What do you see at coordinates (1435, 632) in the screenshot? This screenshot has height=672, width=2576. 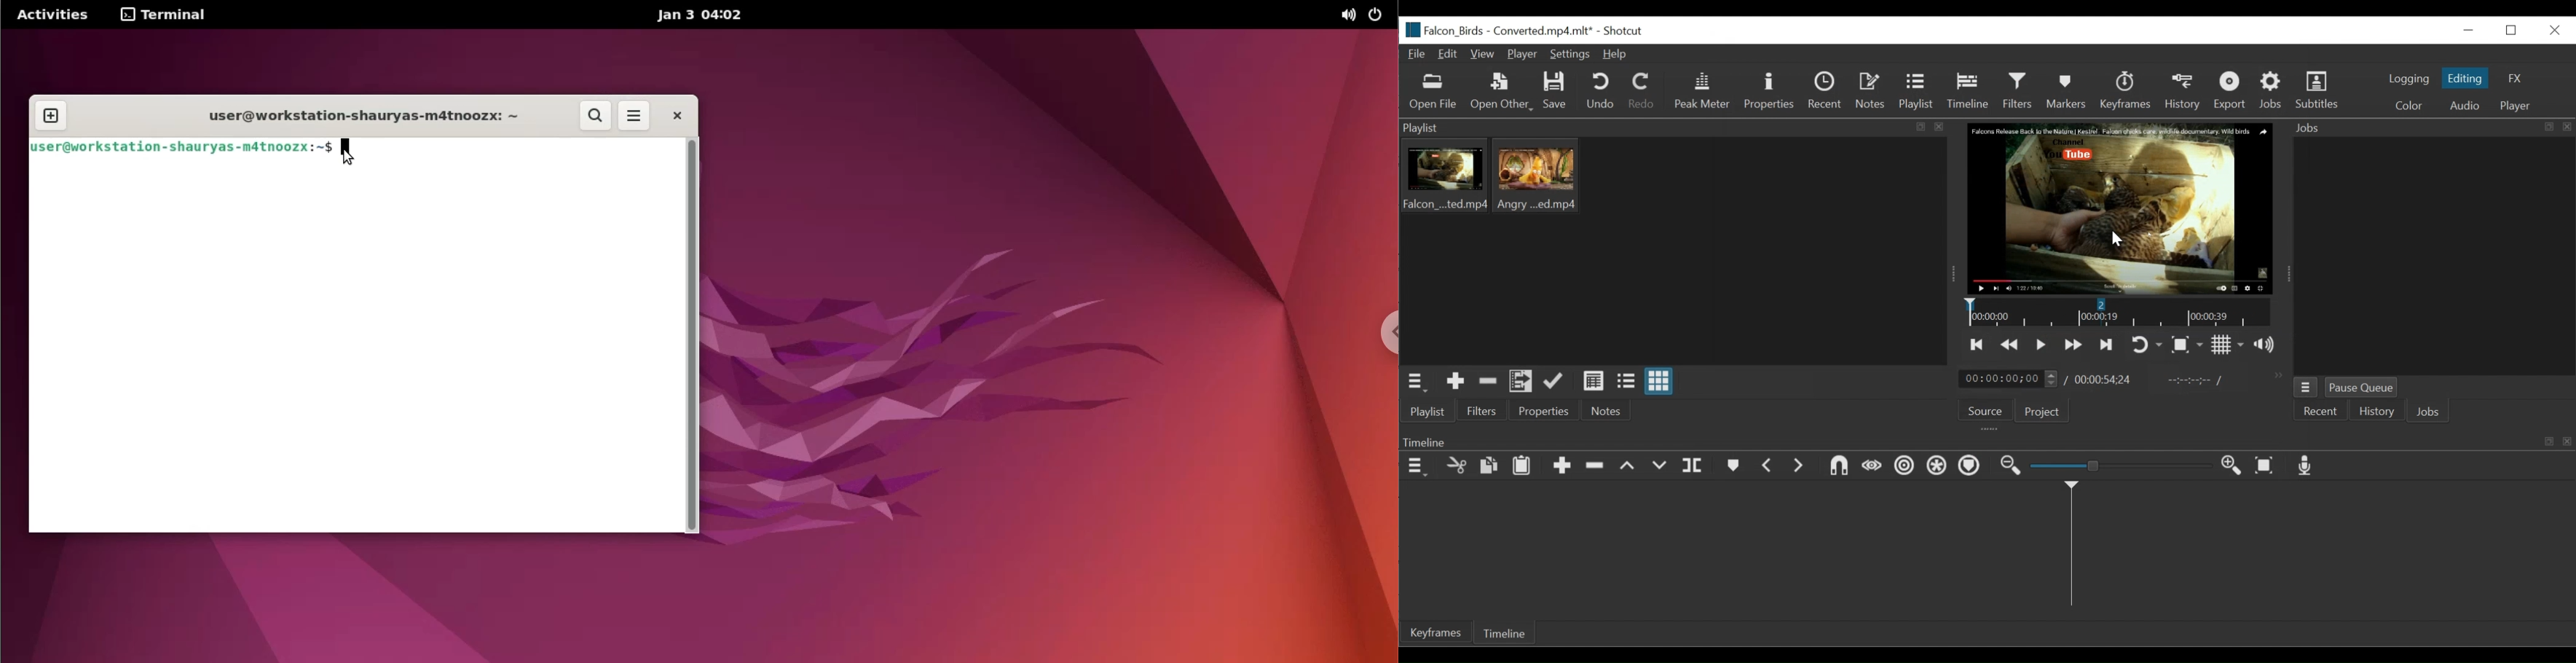 I see `Keyframe ` at bounding box center [1435, 632].